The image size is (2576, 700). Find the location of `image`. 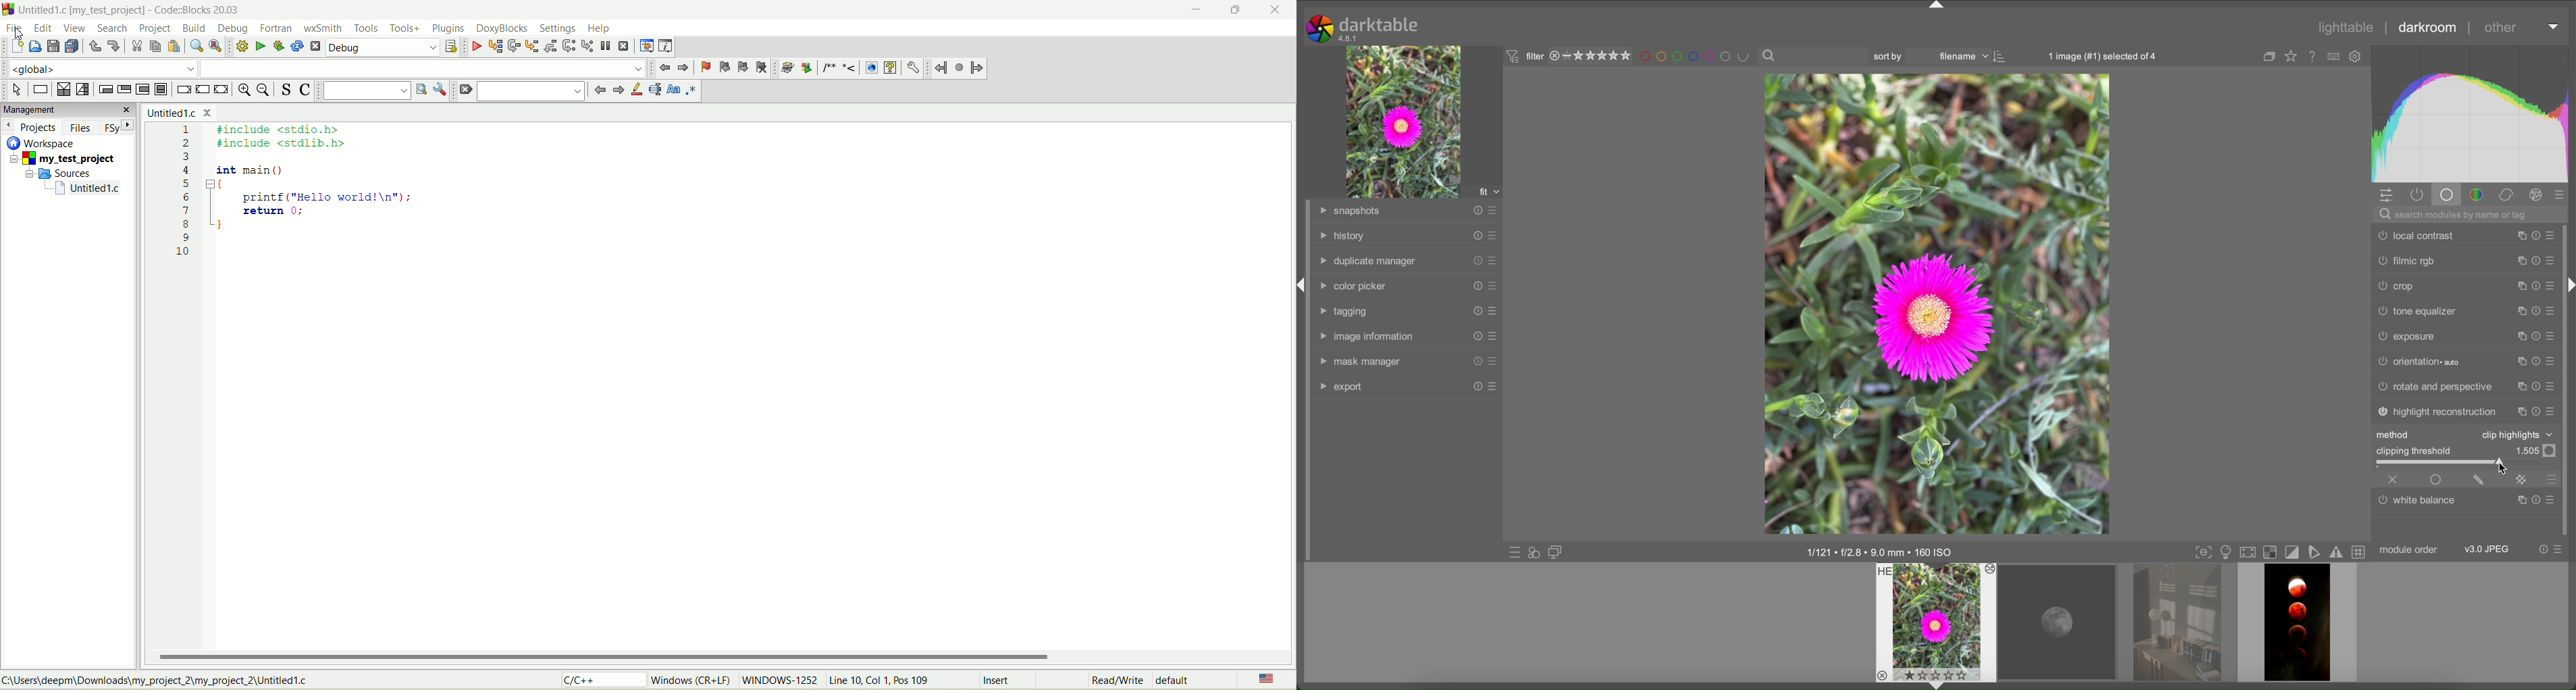

image is located at coordinates (1405, 122).